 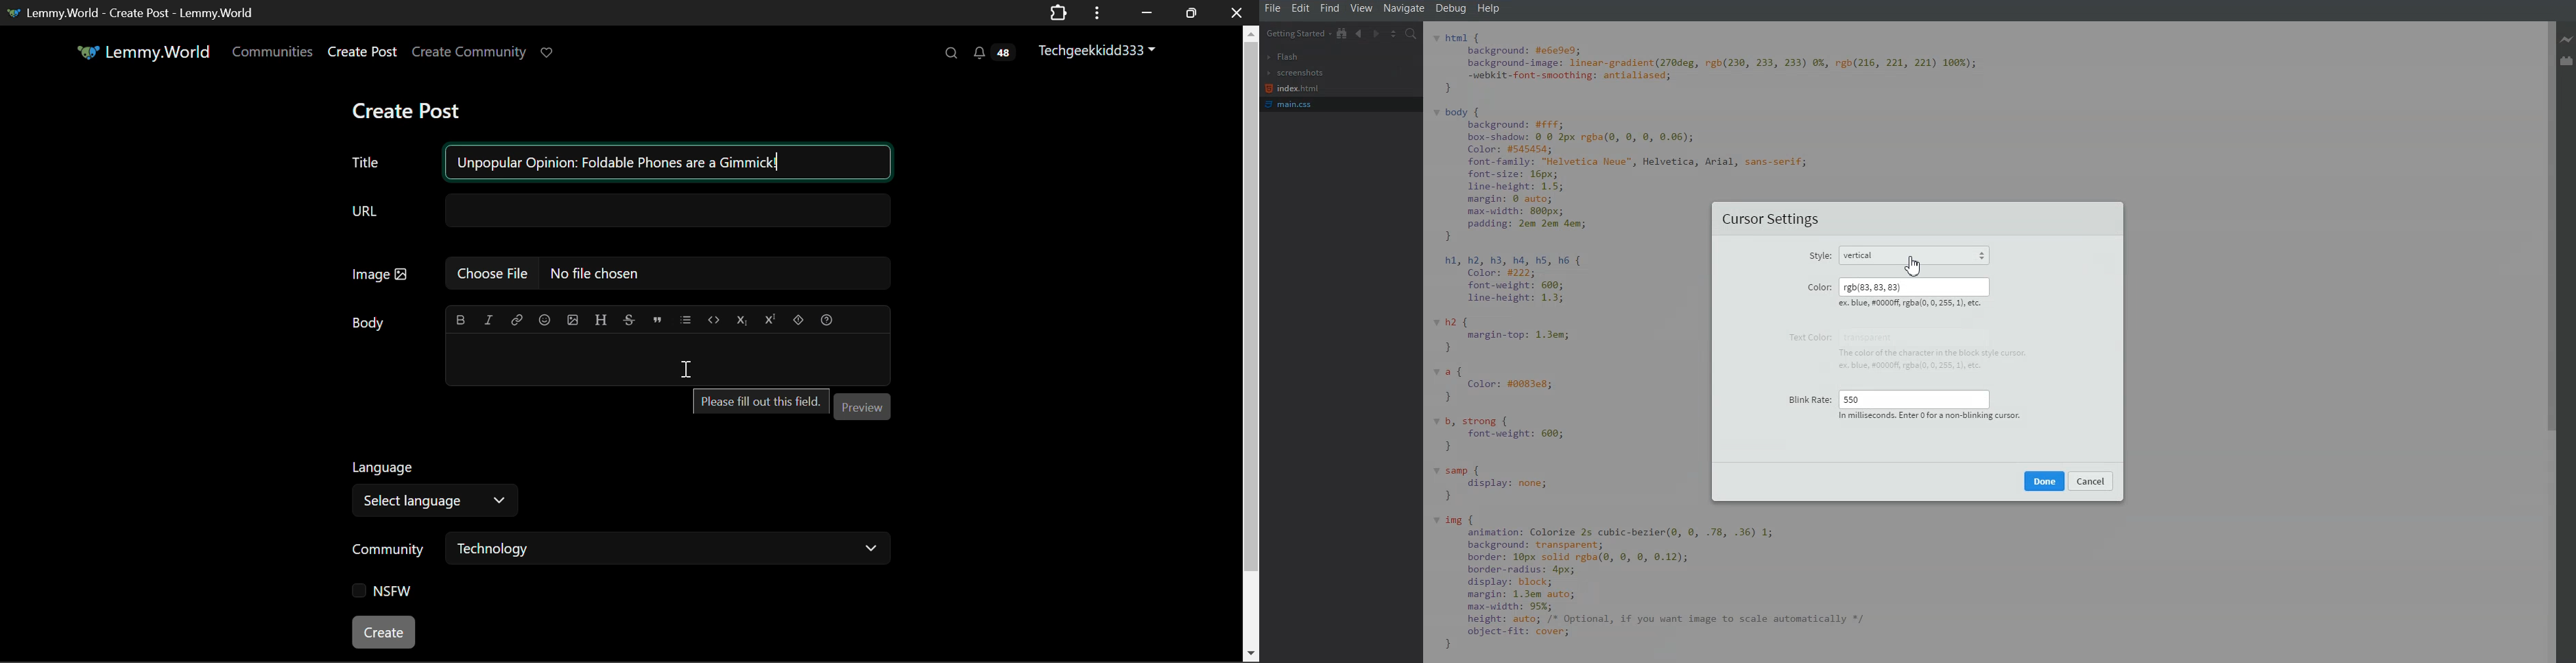 What do you see at coordinates (1301, 8) in the screenshot?
I see `Edit` at bounding box center [1301, 8].